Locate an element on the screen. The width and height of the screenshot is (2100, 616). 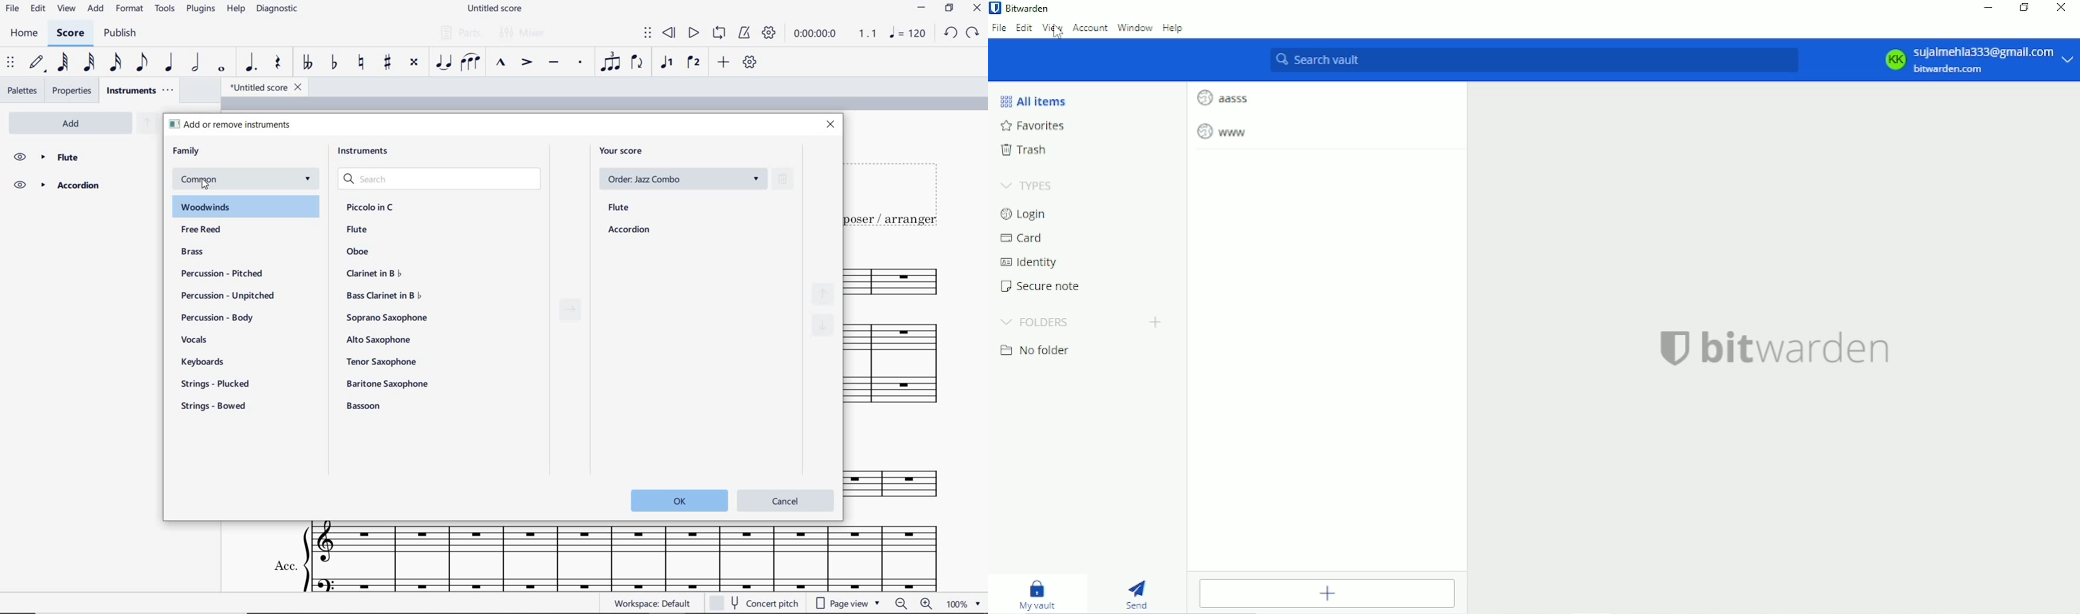
toggle natural is located at coordinates (360, 63).